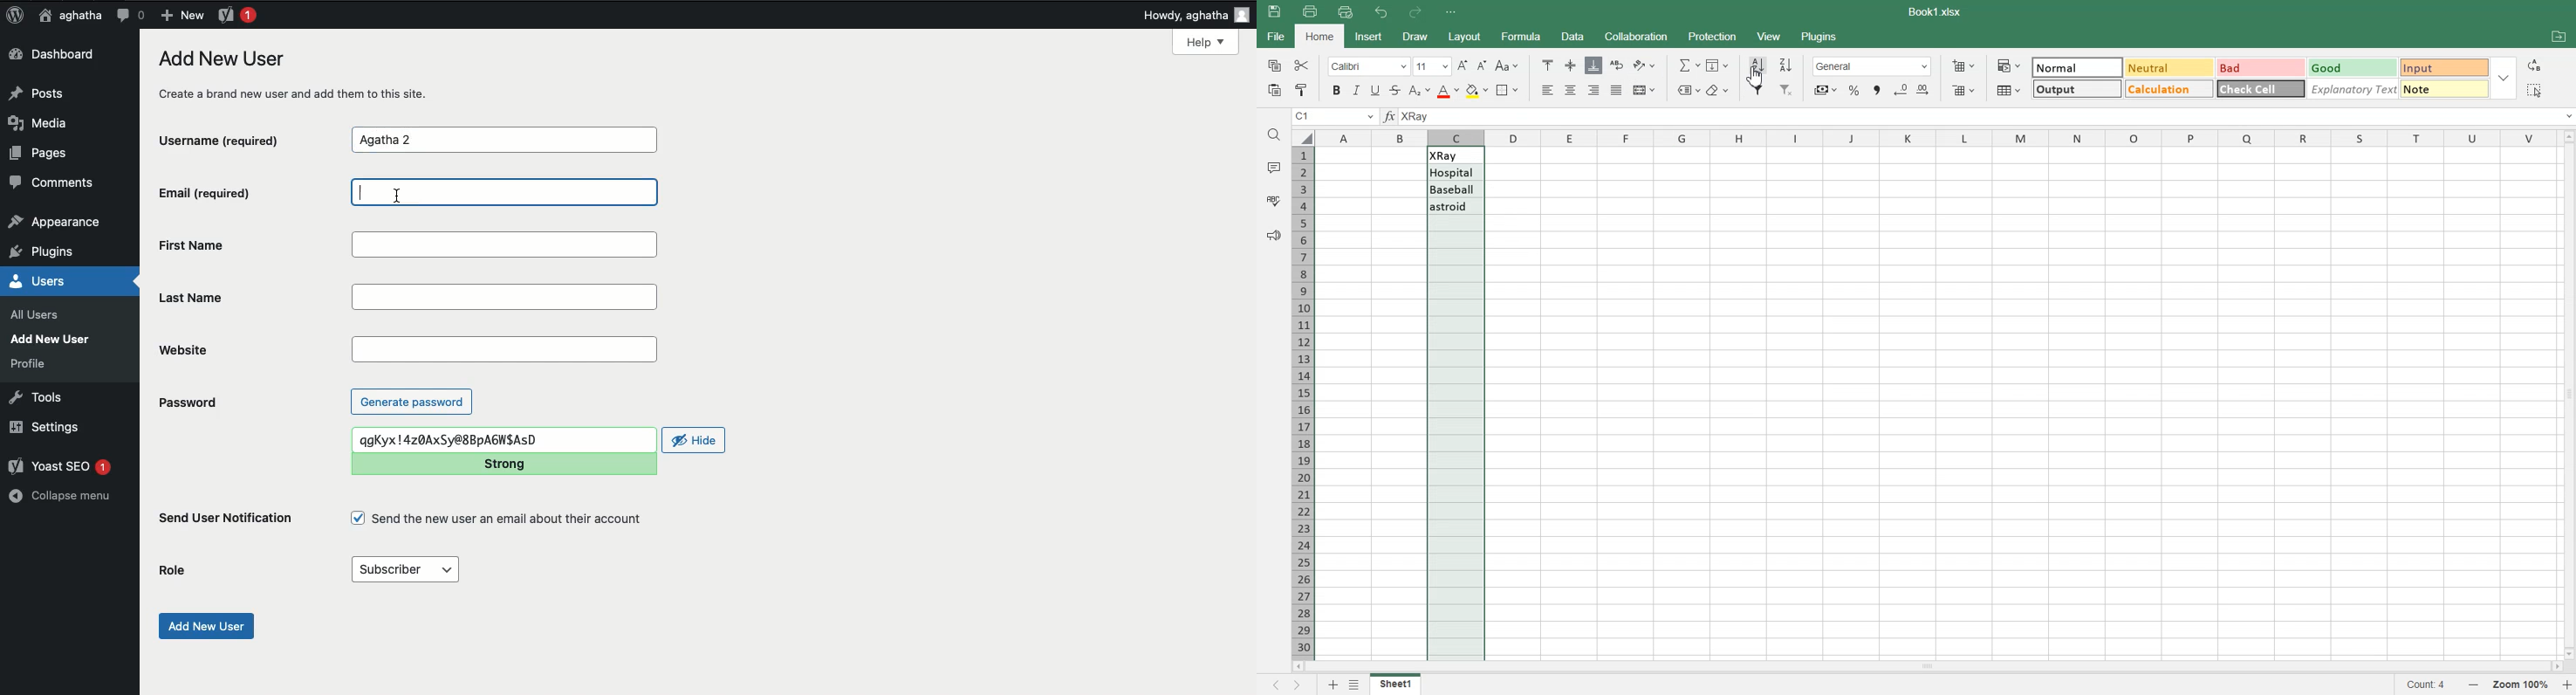 The image size is (2576, 700). Describe the element at coordinates (1463, 65) in the screenshot. I see `Increase Font Size` at that location.